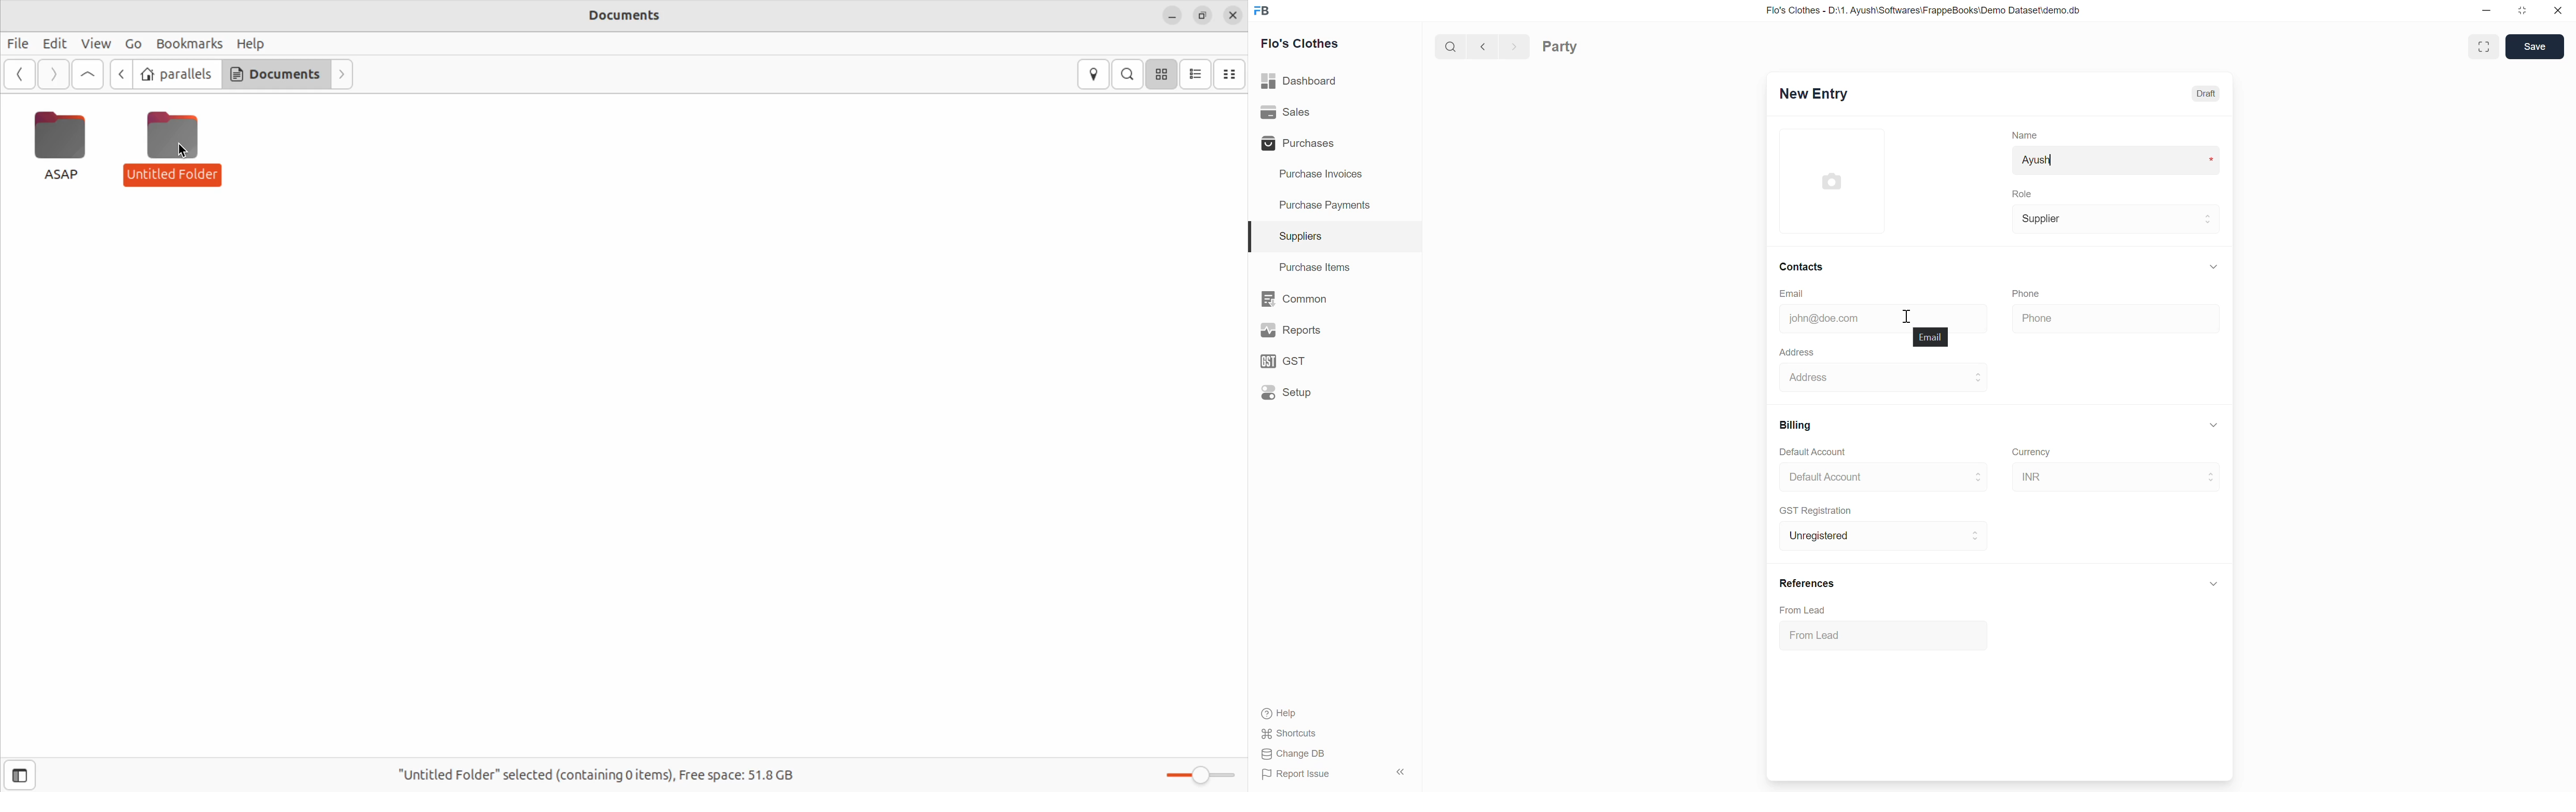 This screenshot has width=2576, height=812. I want to click on Ayush, so click(2116, 161).